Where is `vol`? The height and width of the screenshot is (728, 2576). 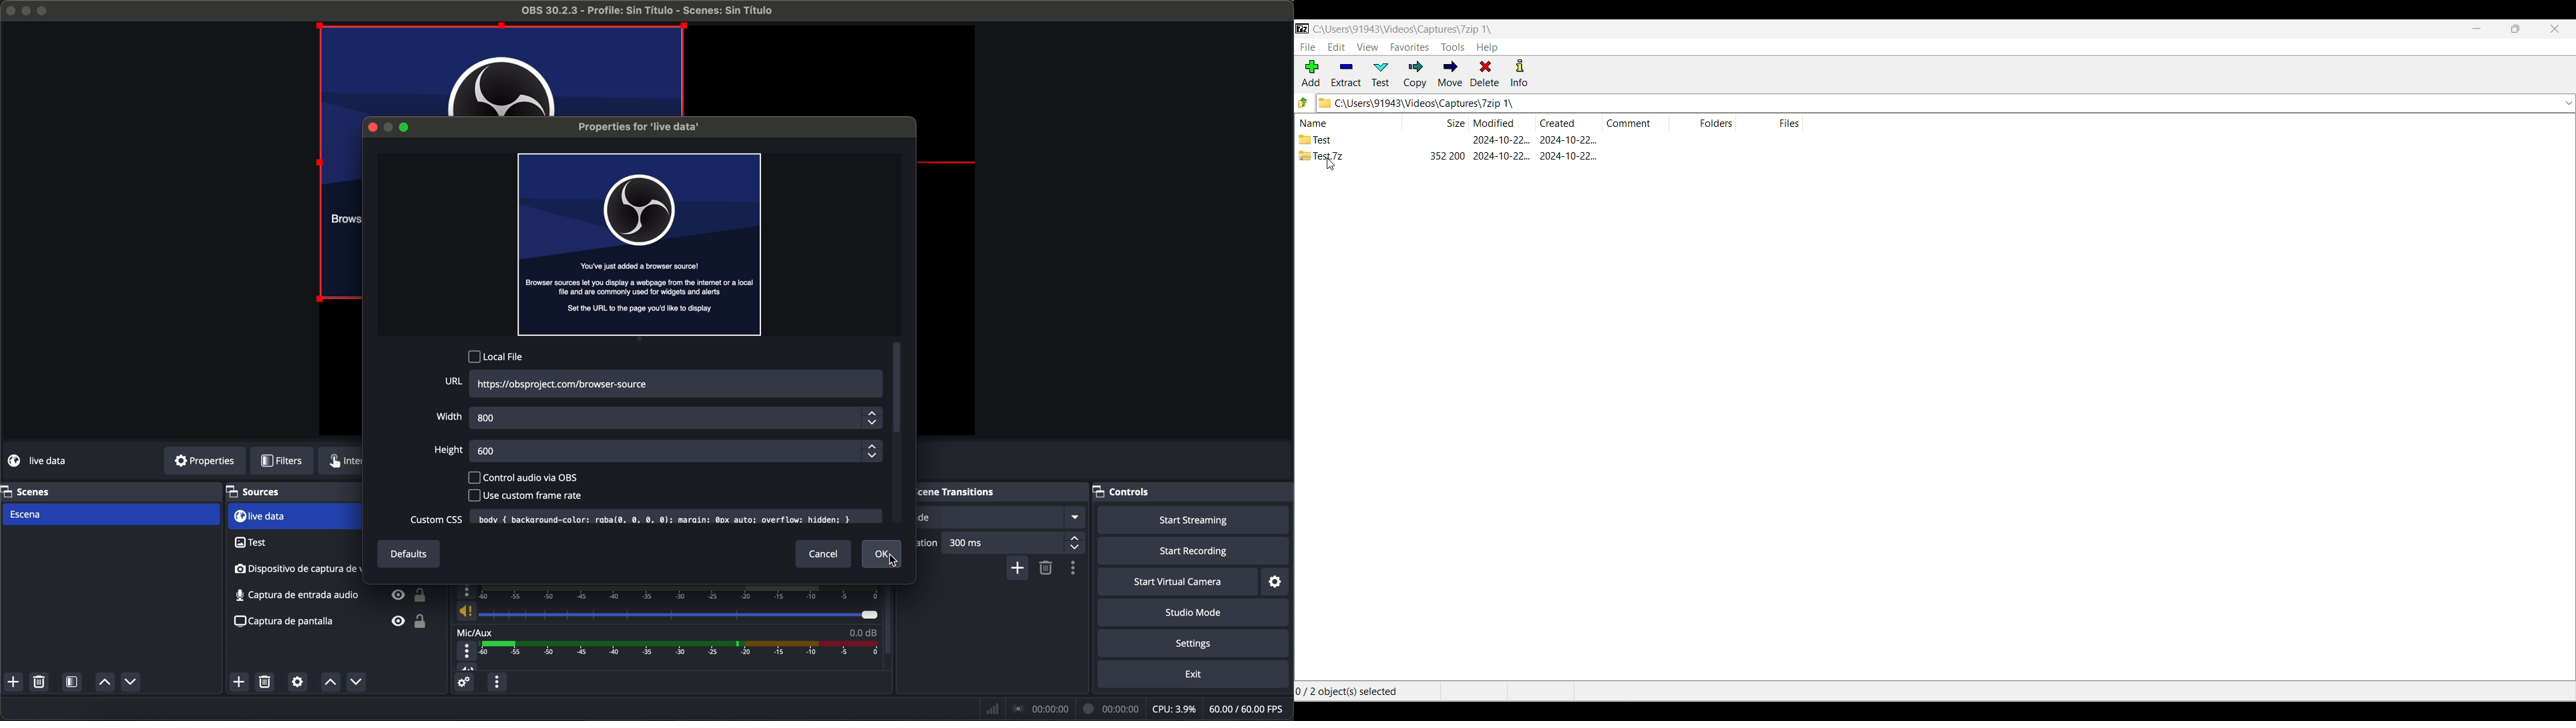
vol is located at coordinates (667, 612).